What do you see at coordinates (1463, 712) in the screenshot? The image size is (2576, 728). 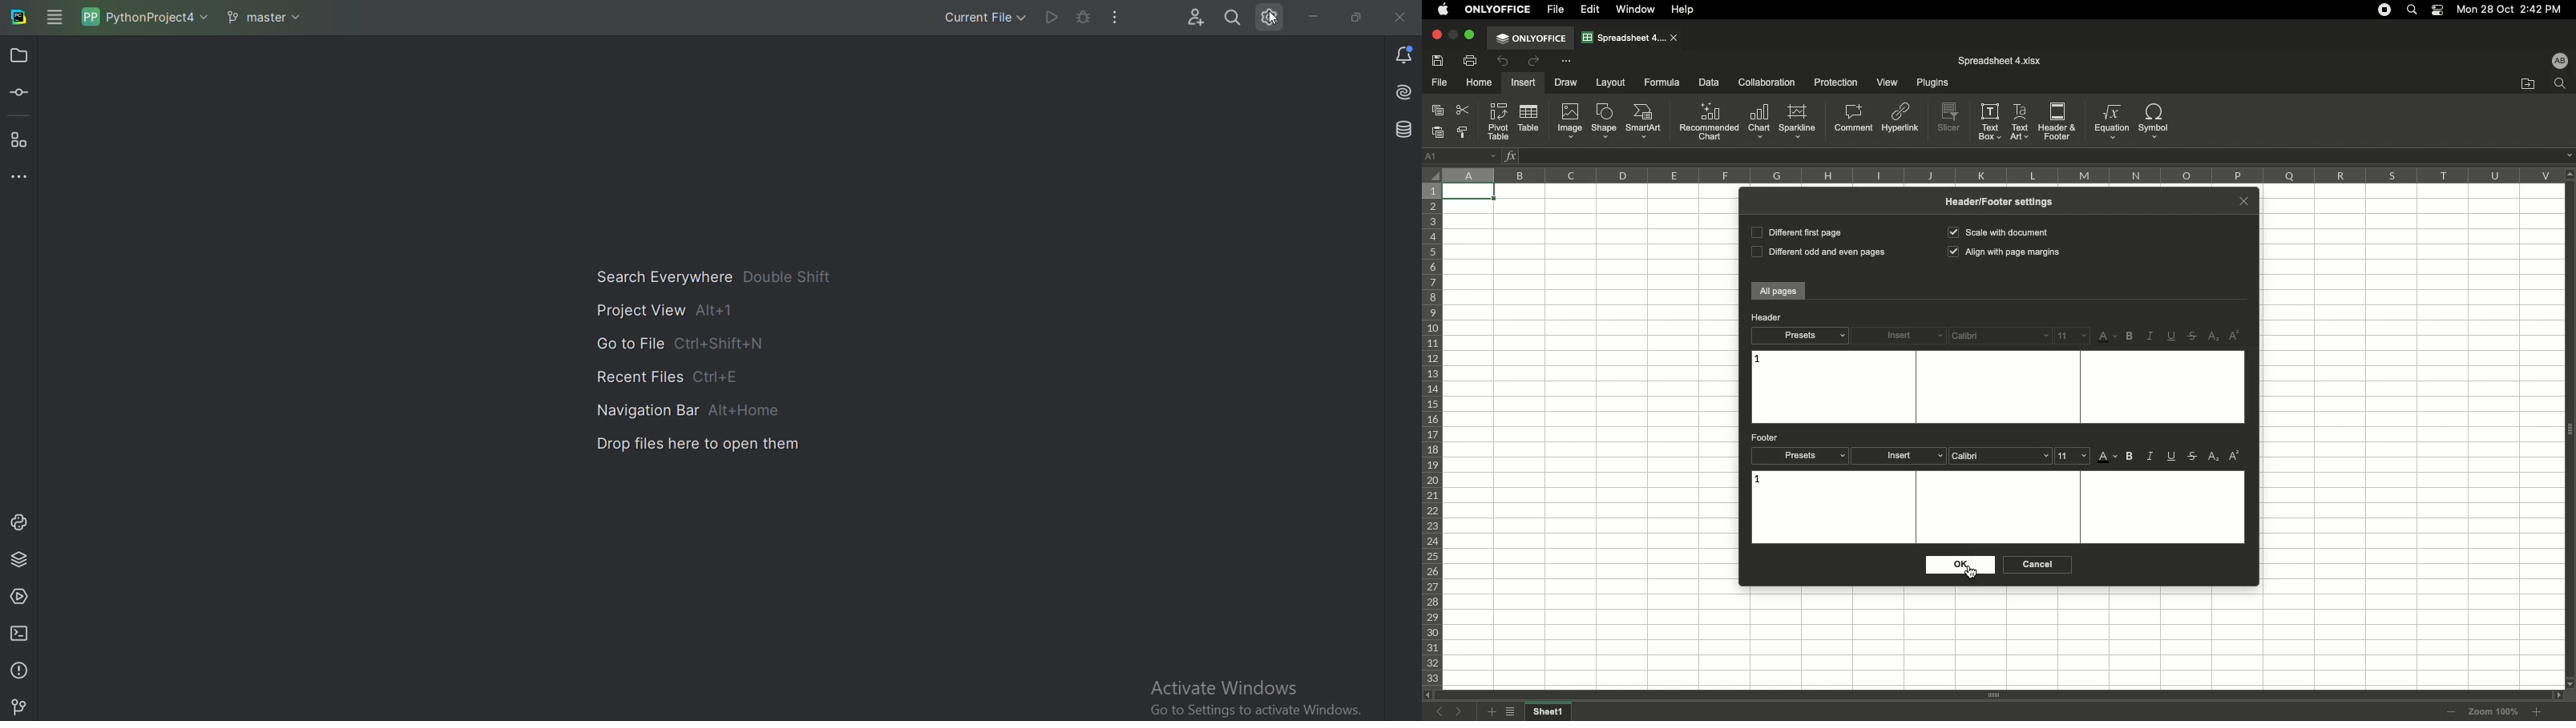 I see `Next sheet` at bounding box center [1463, 712].